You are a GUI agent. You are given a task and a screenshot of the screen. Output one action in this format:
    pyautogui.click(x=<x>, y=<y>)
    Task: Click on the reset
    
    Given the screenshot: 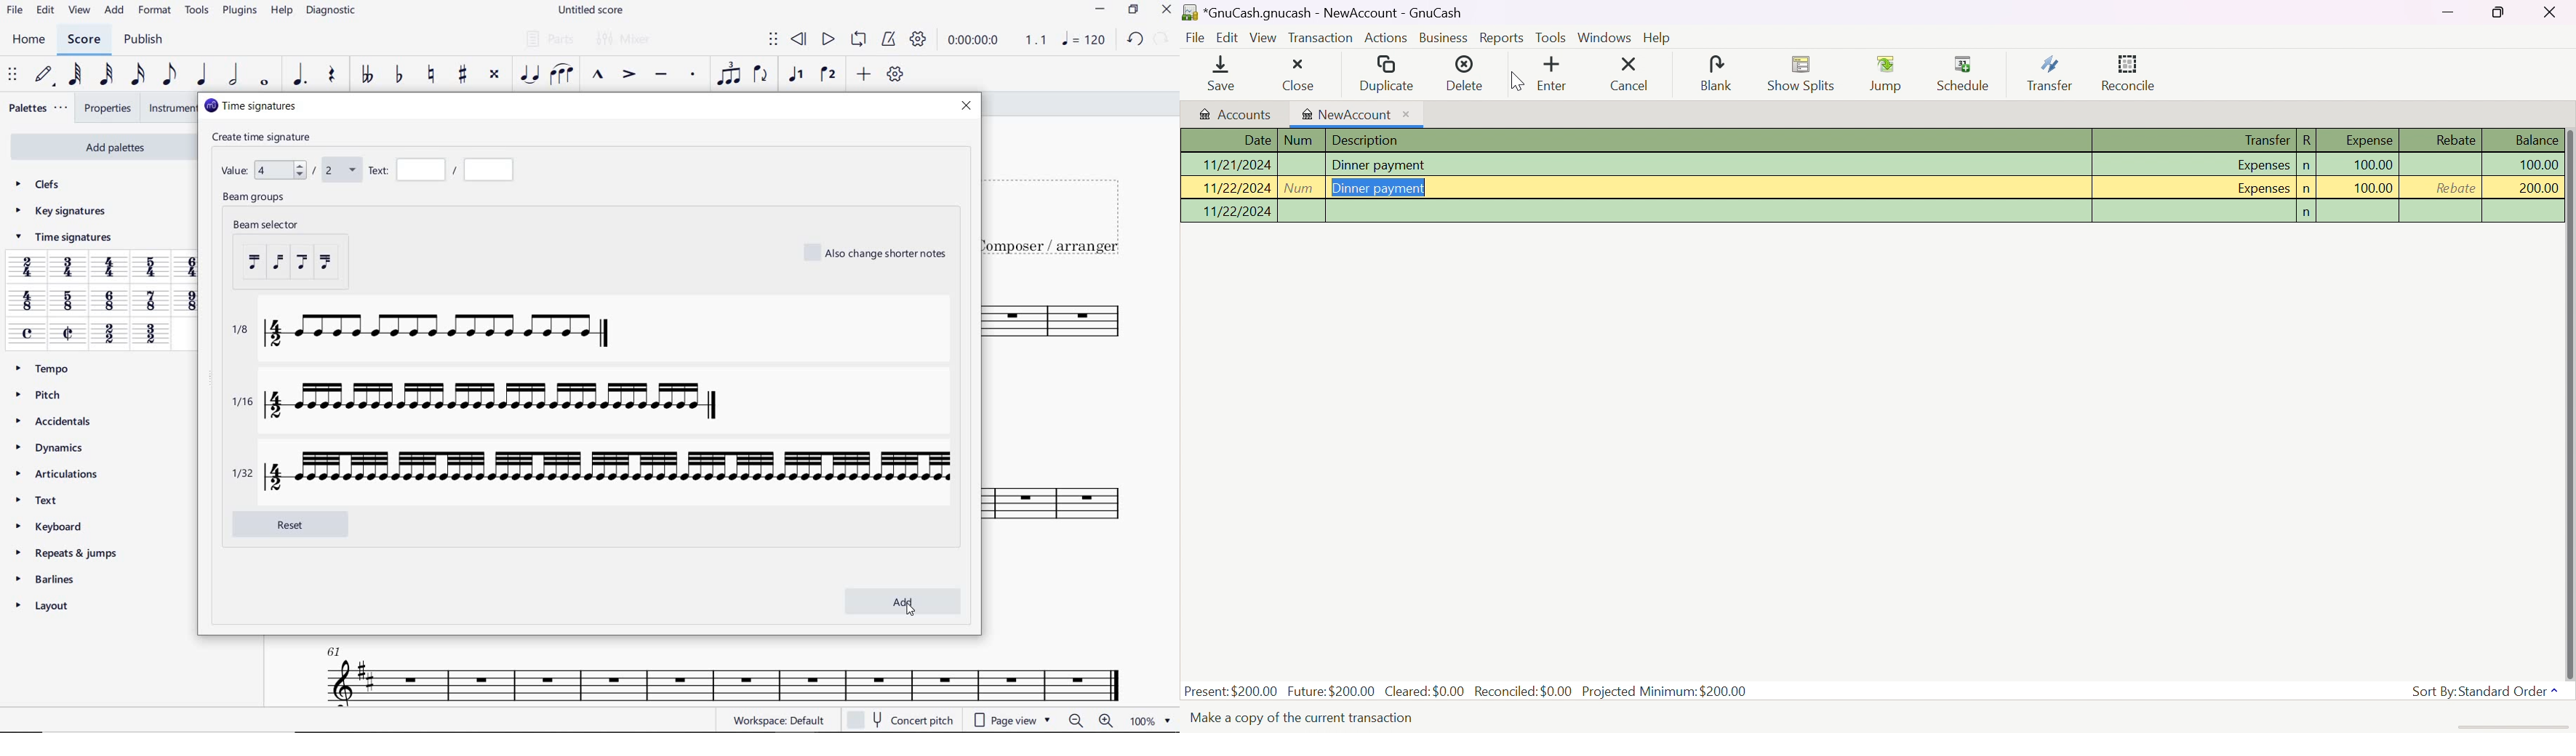 What is the action you would take?
    pyautogui.click(x=303, y=523)
    